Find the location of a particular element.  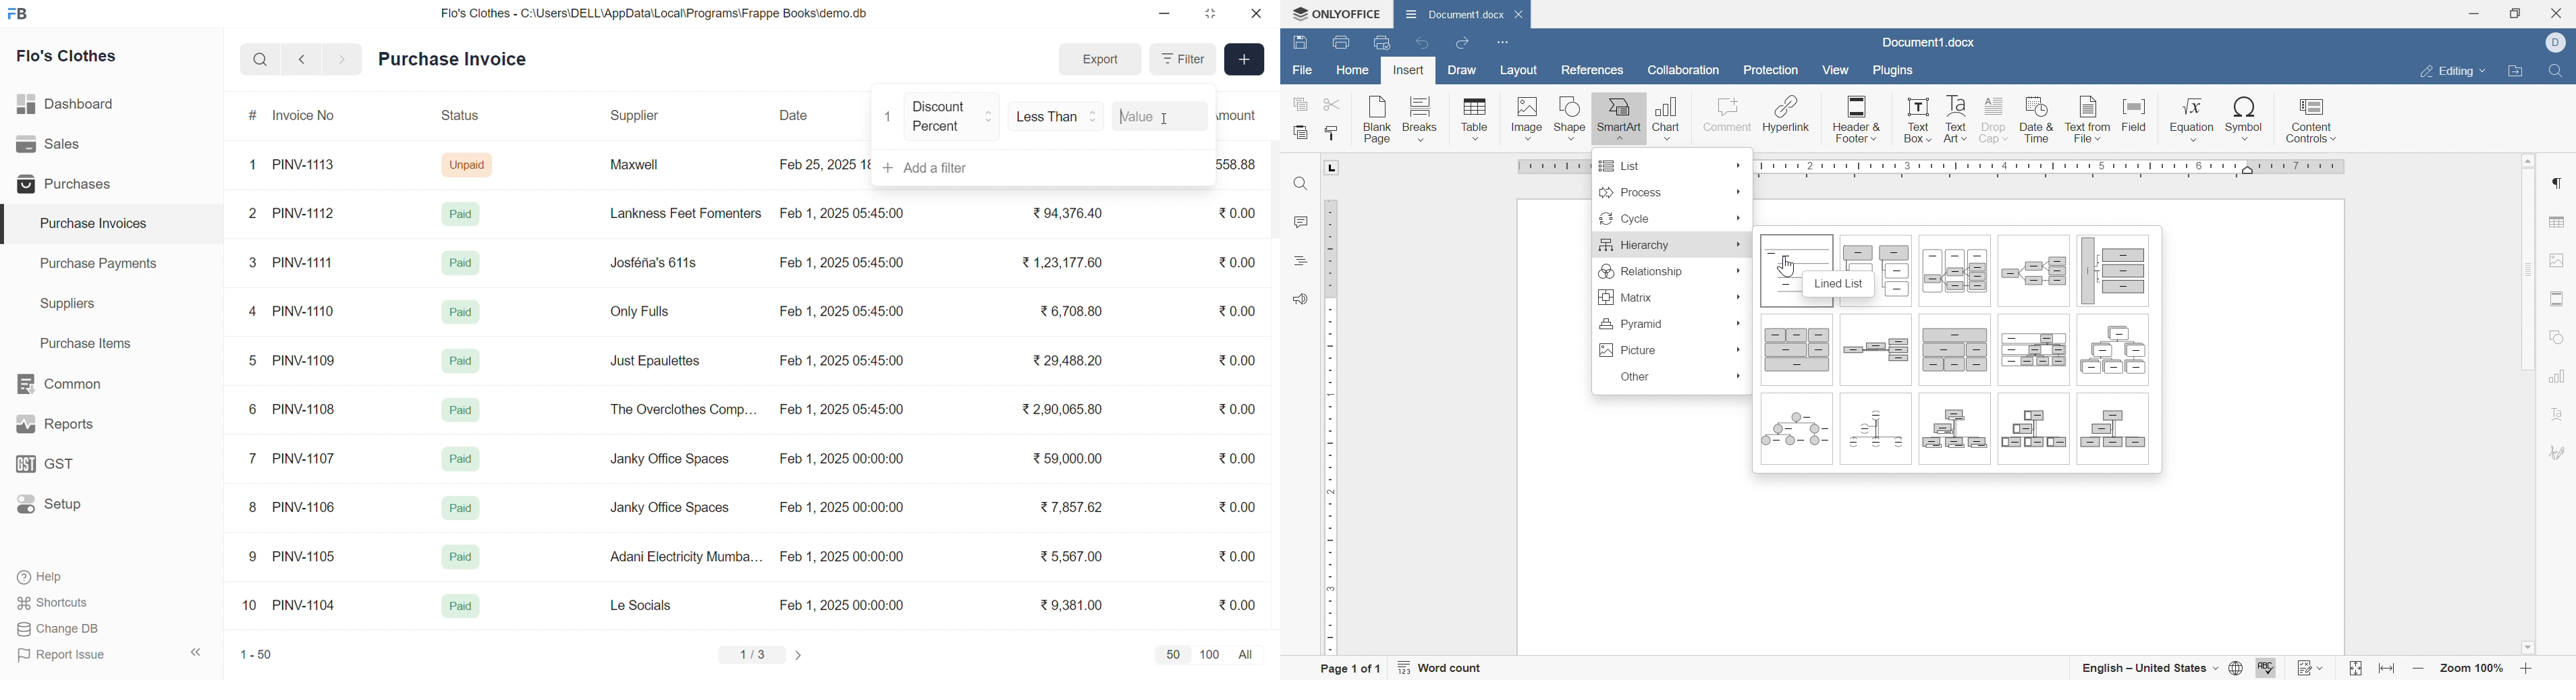

Feb 1, 2025 00:00:00 is located at coordinates (841, 461).